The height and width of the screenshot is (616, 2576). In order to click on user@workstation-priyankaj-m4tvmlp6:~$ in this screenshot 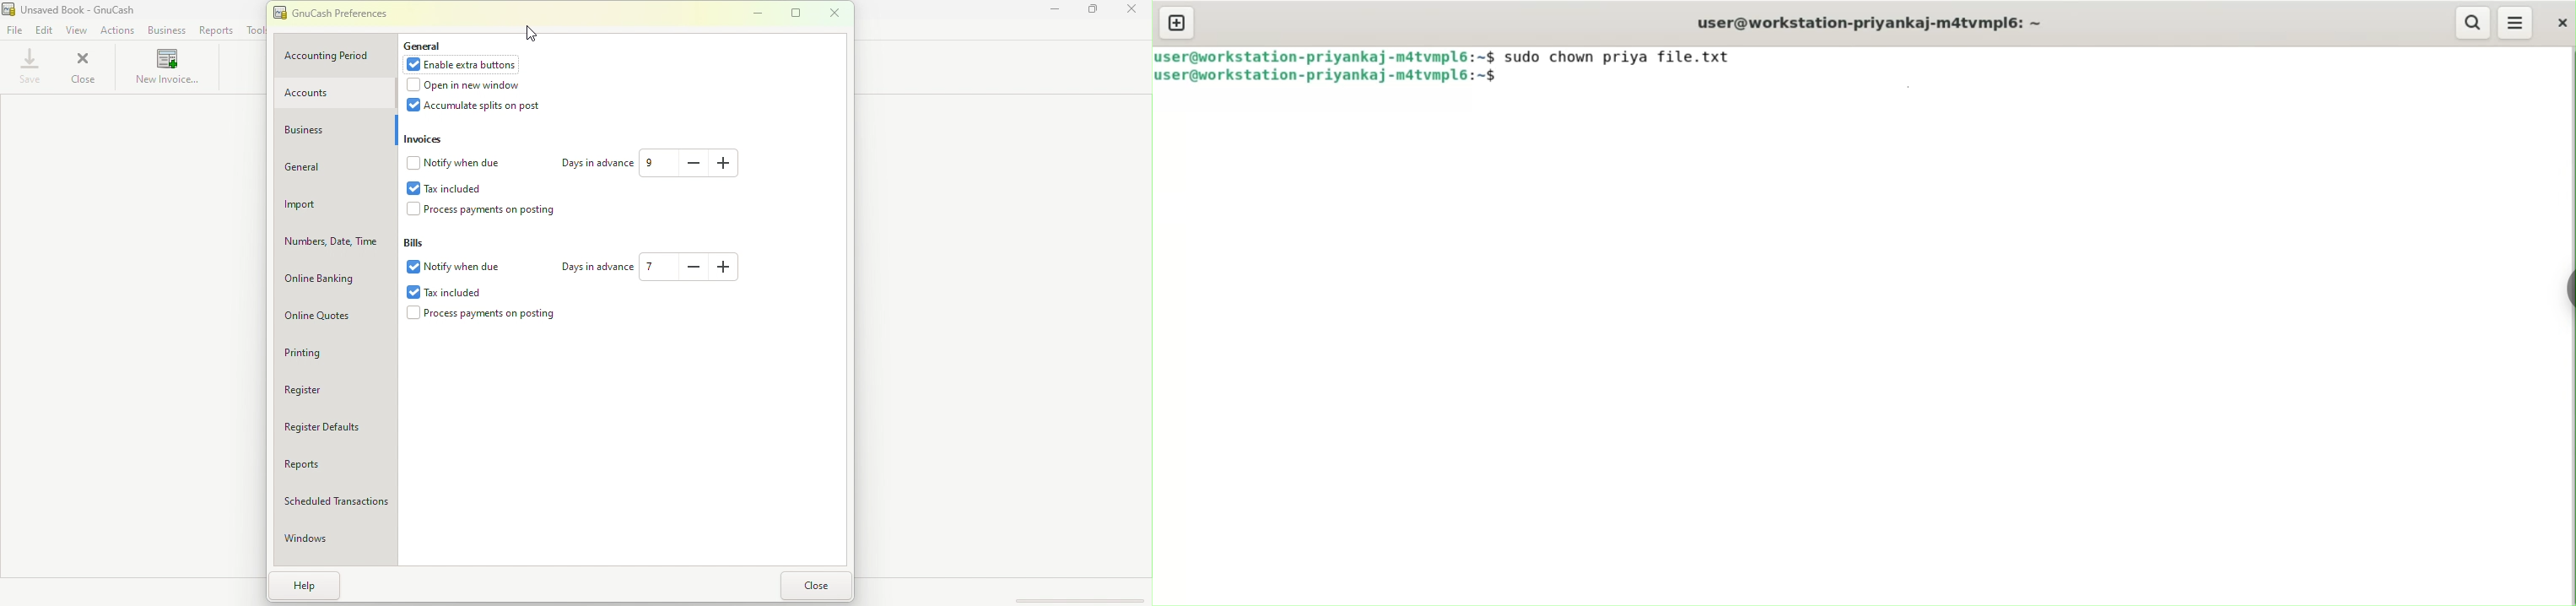, I will do `click(1326, 55)`.